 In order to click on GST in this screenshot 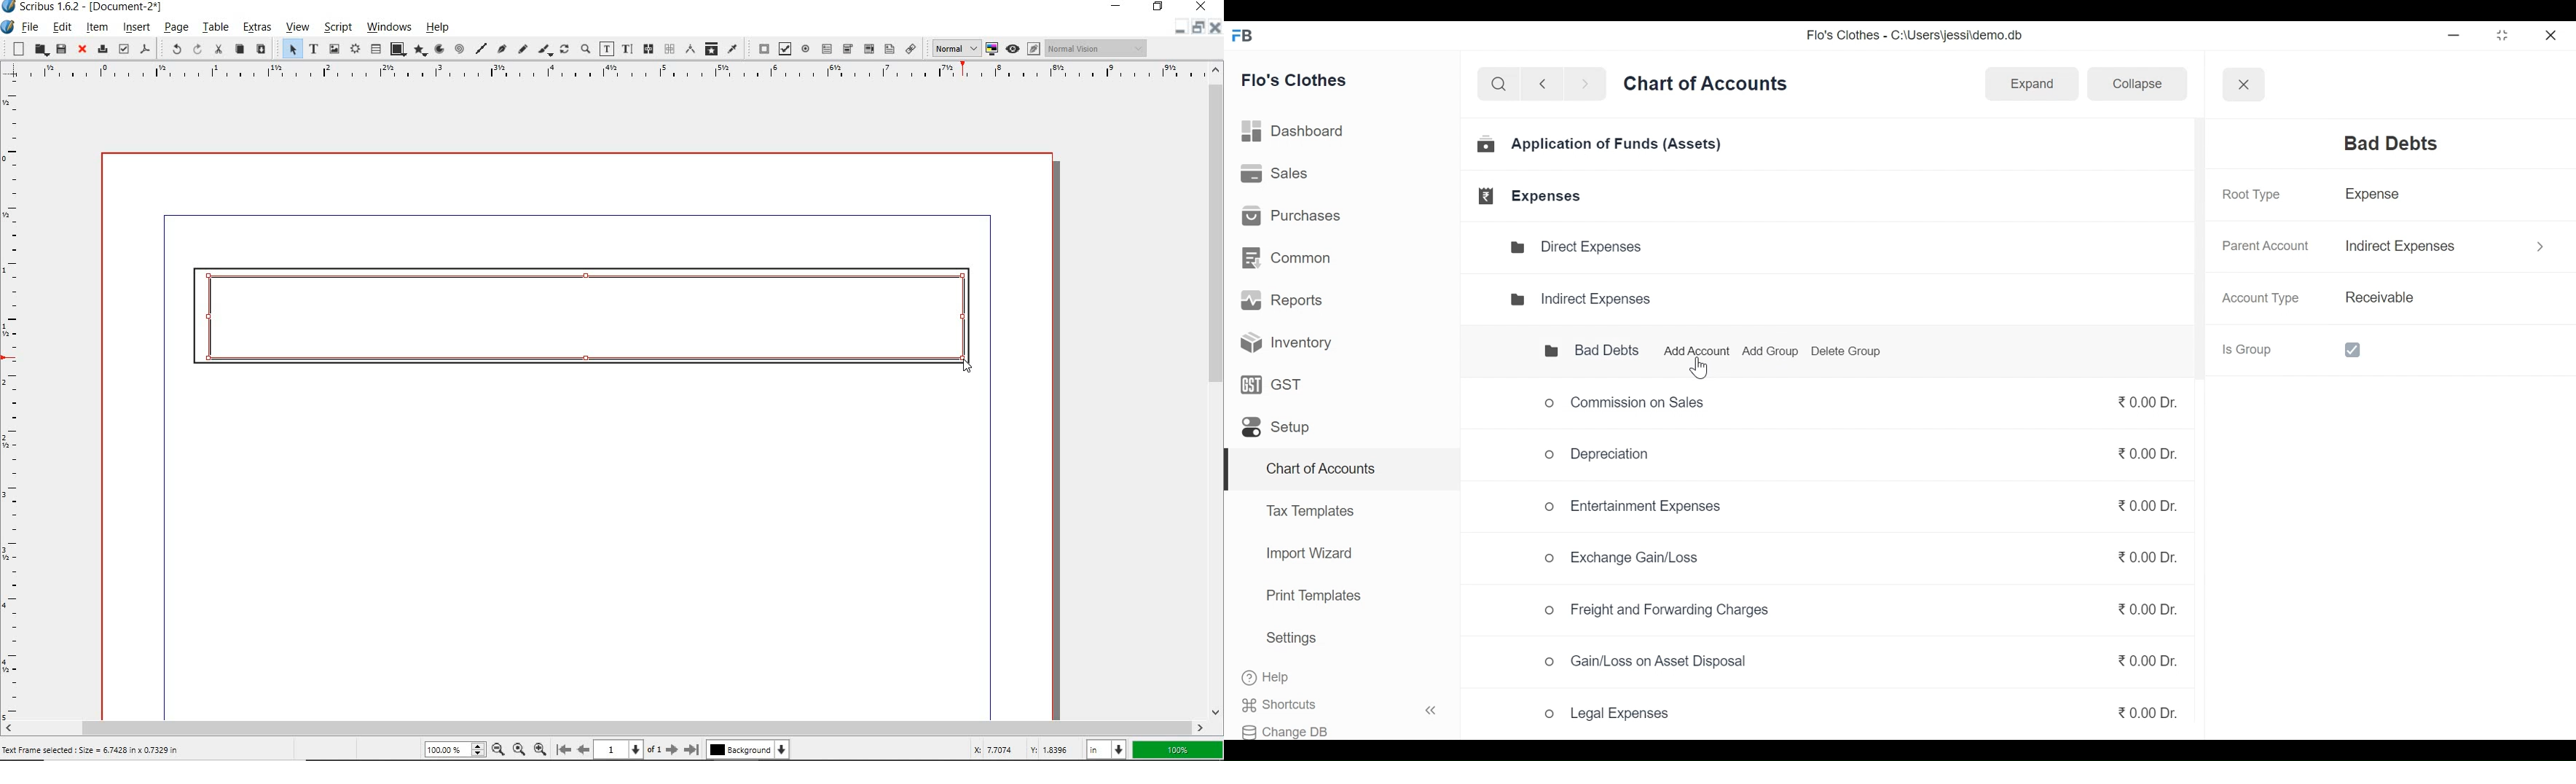, I will do `click(1272, 387)`.